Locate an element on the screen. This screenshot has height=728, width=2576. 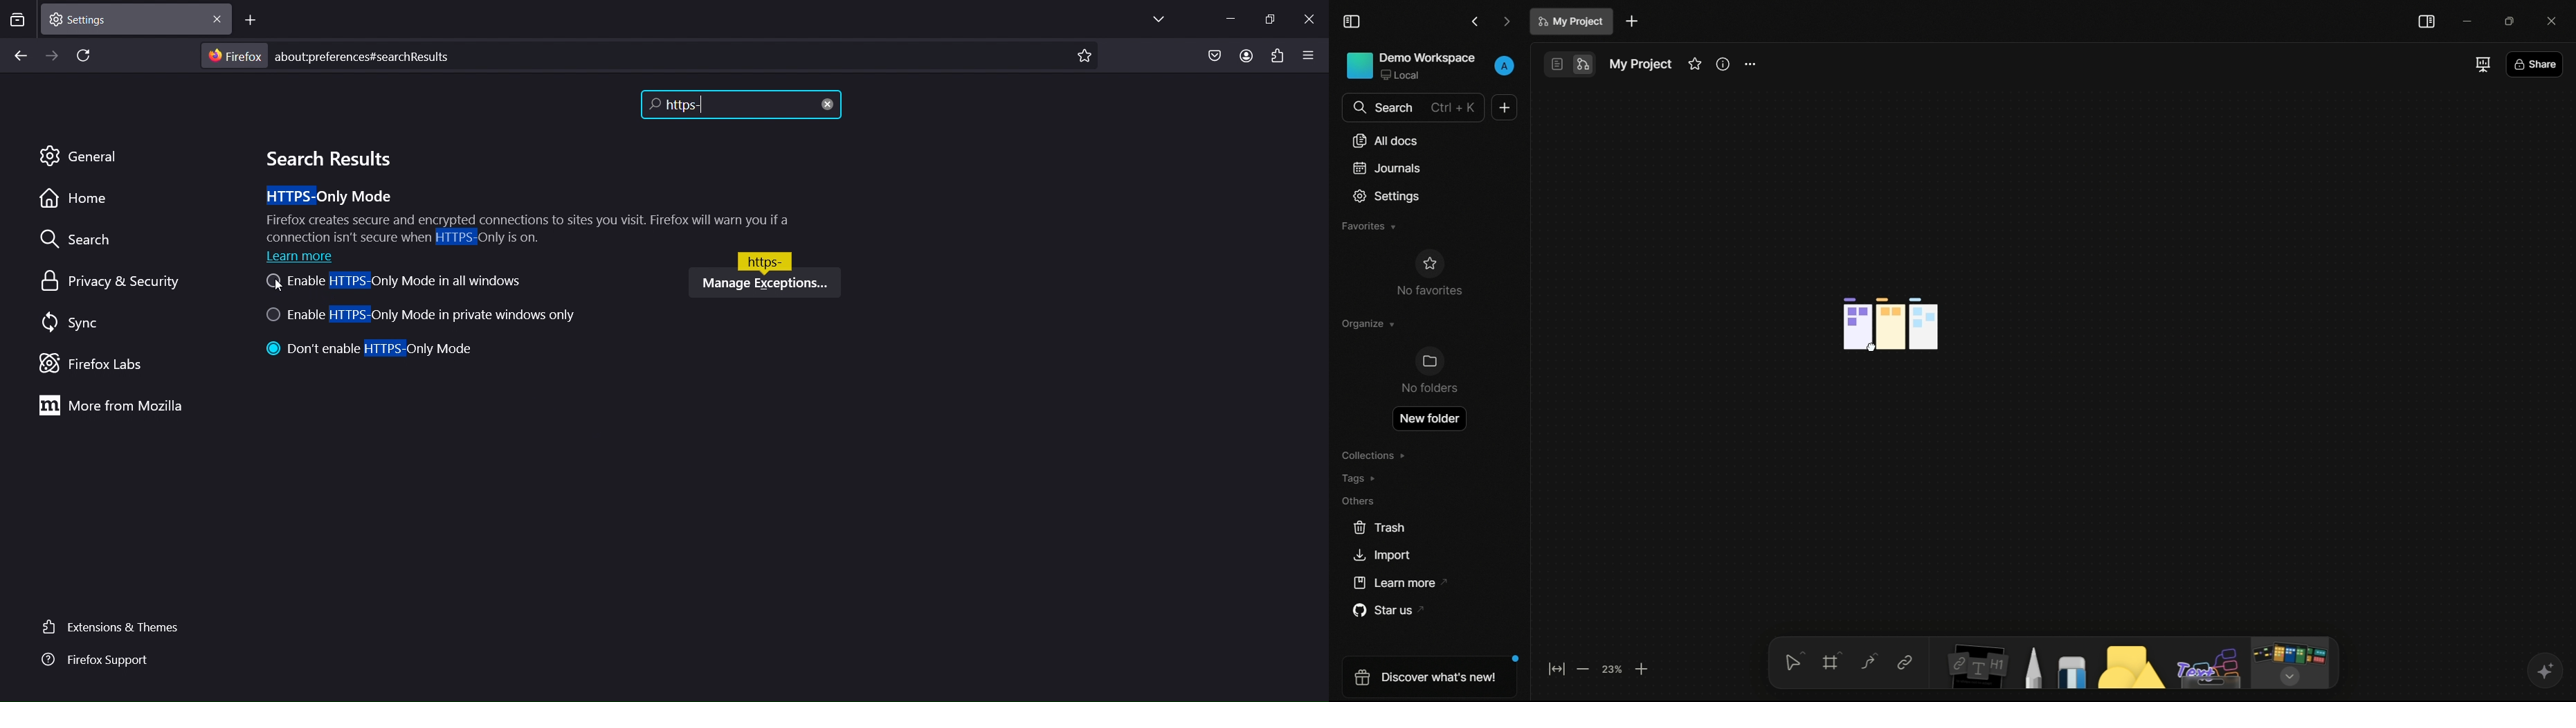
others is located at coordinates (1357, 500).